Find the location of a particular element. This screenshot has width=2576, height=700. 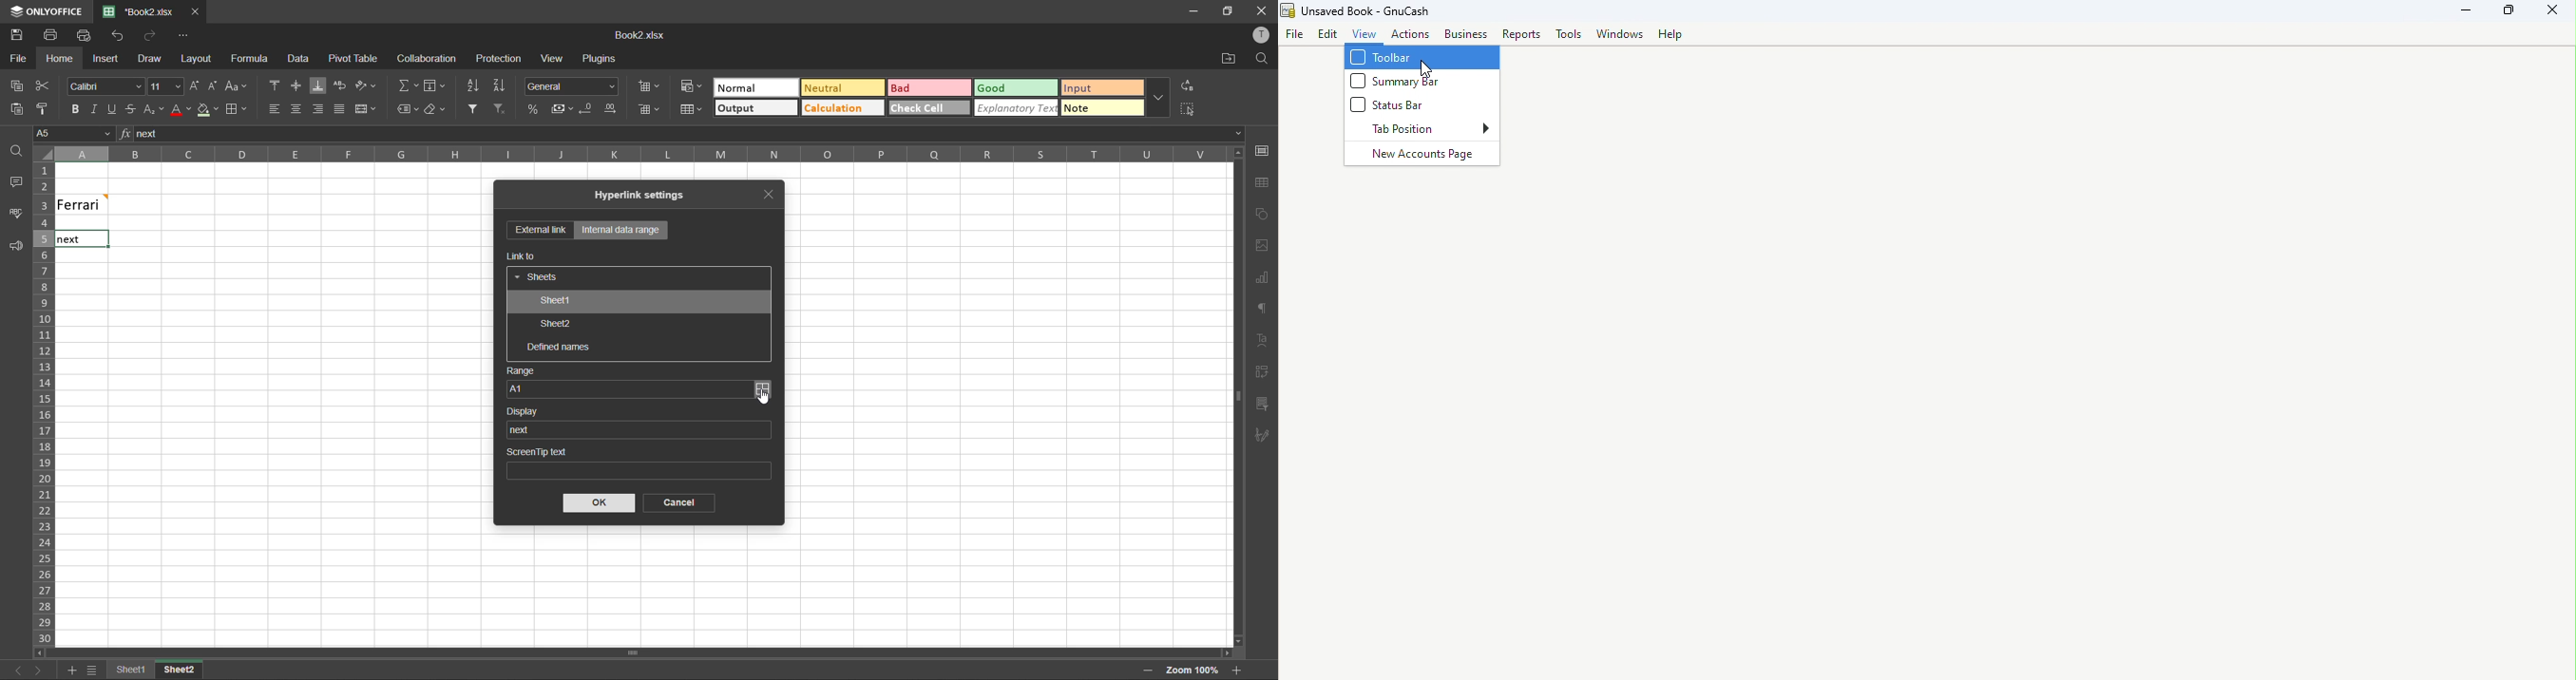

fill color is located at coordinates (208, 110).